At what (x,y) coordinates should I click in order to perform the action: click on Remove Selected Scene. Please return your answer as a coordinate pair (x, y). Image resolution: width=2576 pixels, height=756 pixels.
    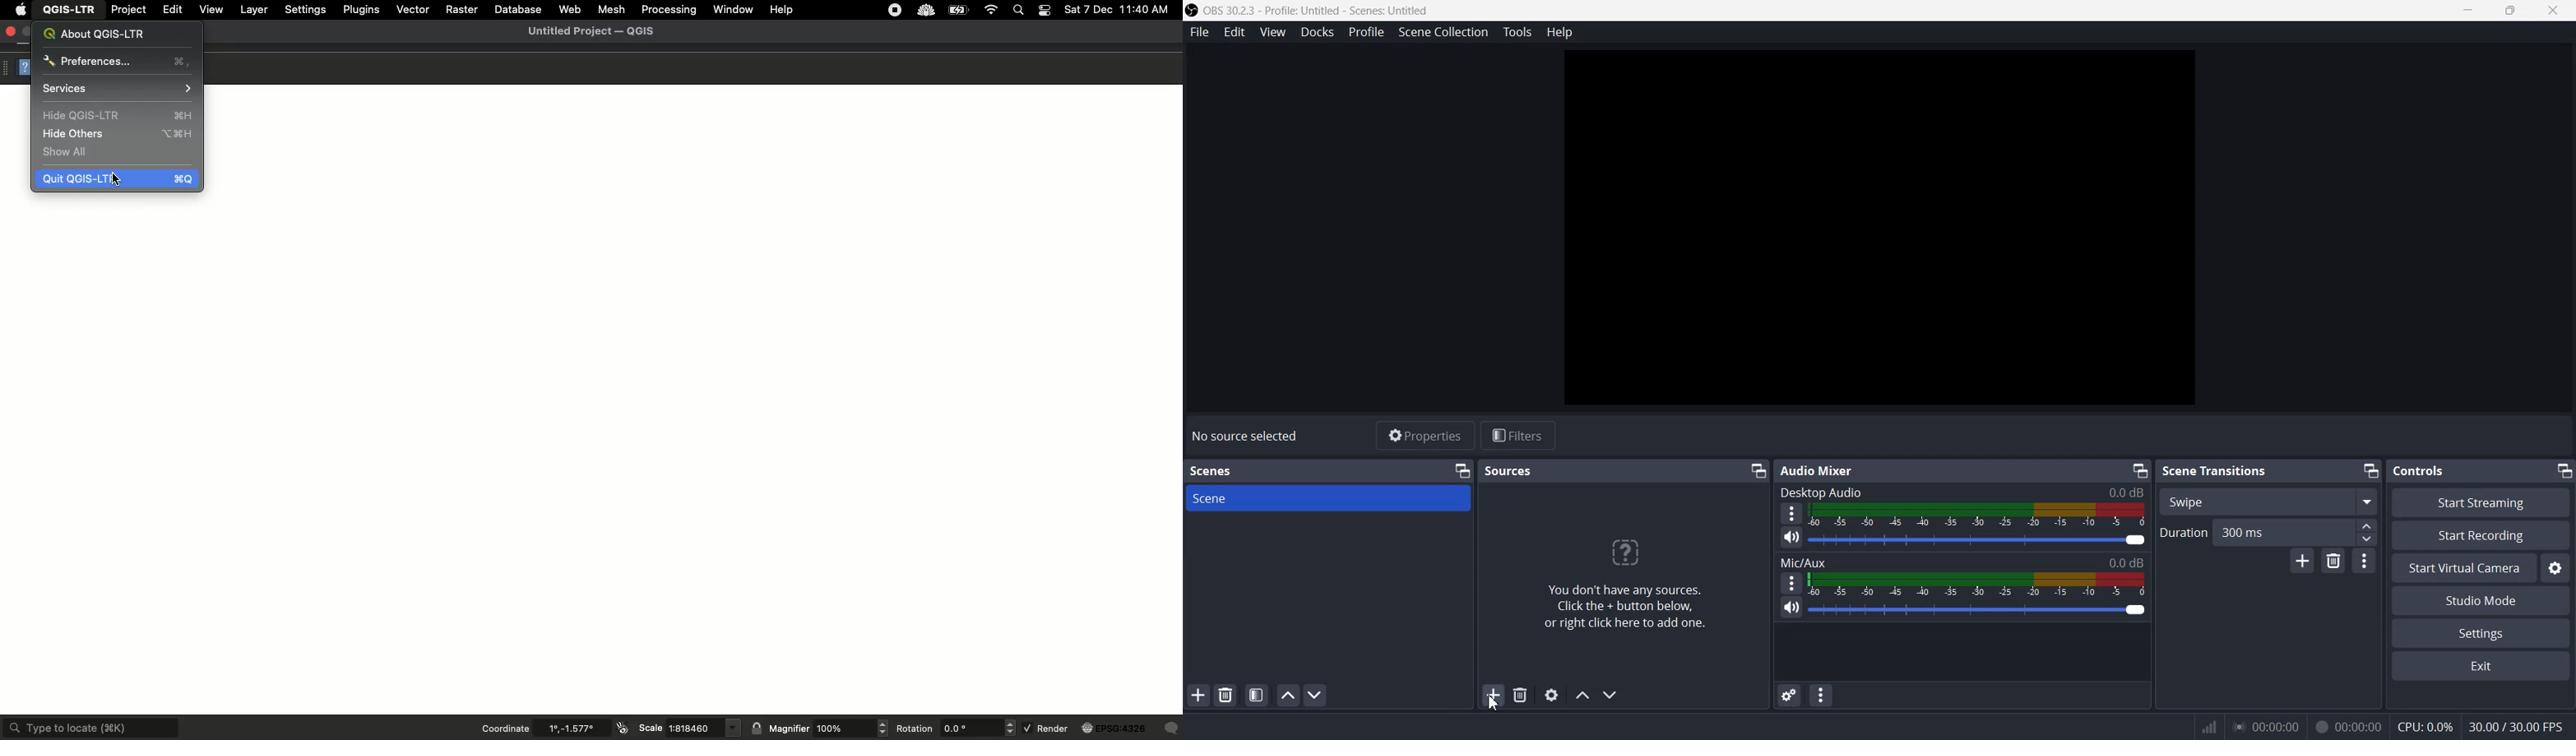
    Looking at the image, I should click on (1226, 695).